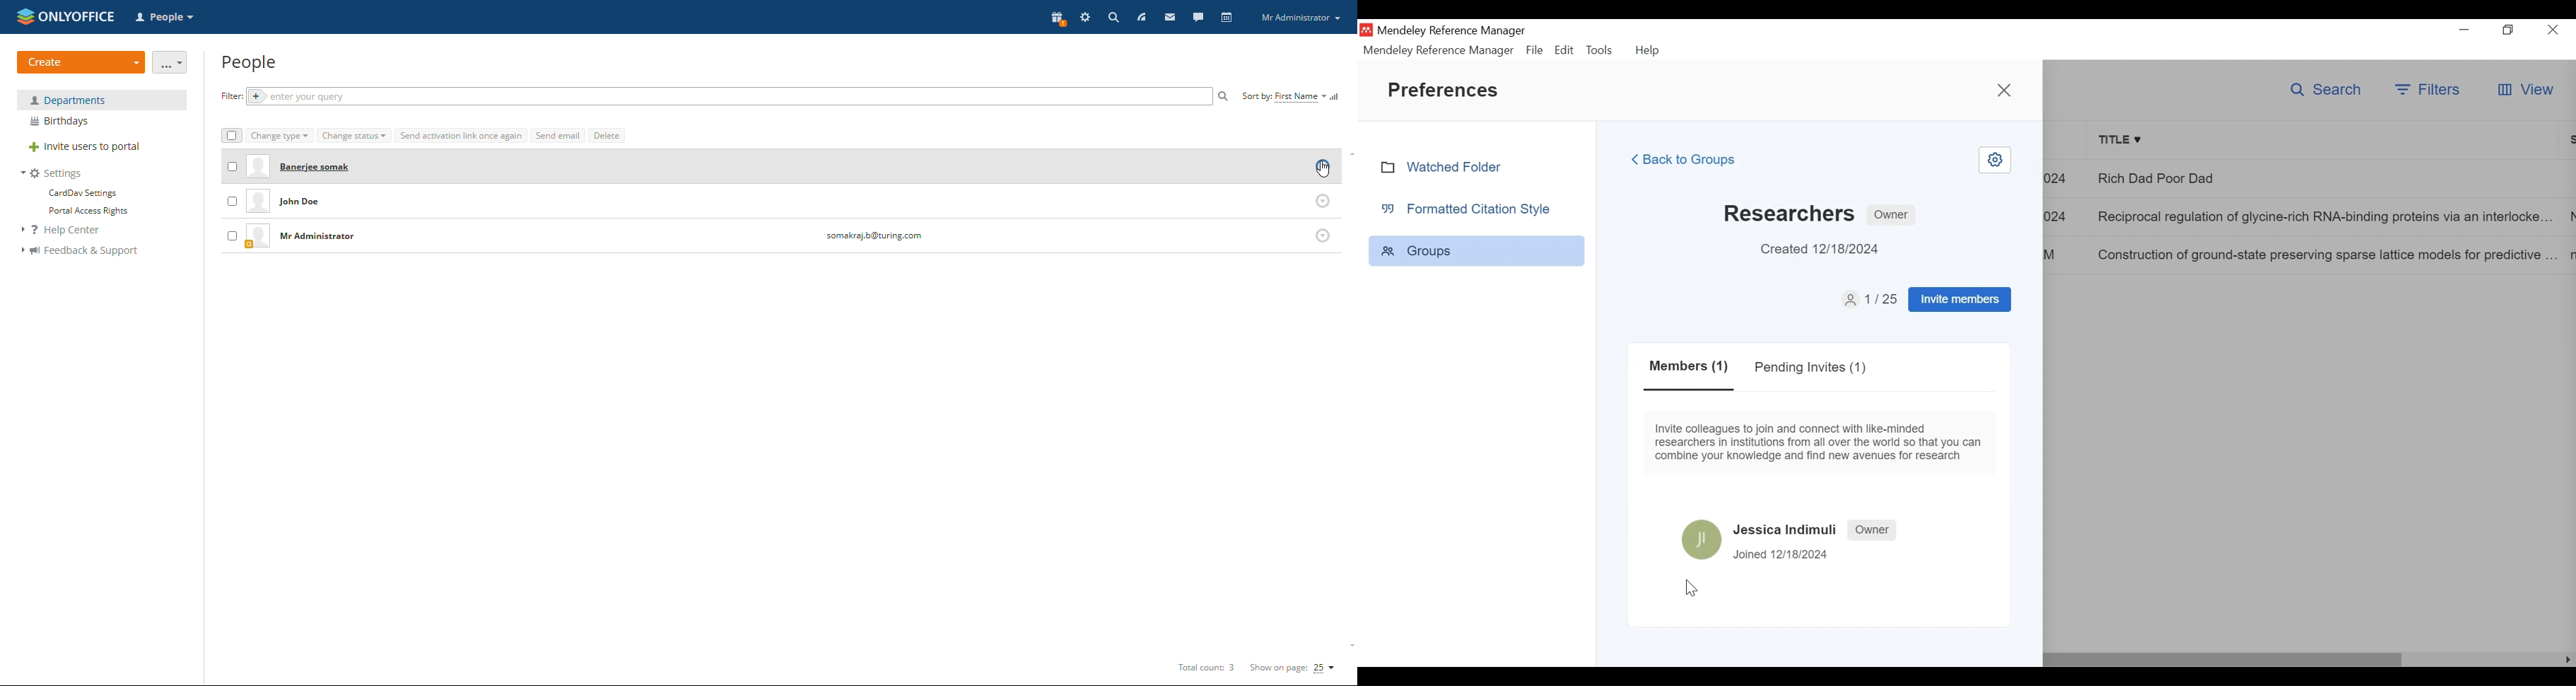 The height and width of the screenshot is (700, 2576). What do you see at coordinates (1649, 50) in the screenshot?
I see `Help` at bounding box center [1649, 50].